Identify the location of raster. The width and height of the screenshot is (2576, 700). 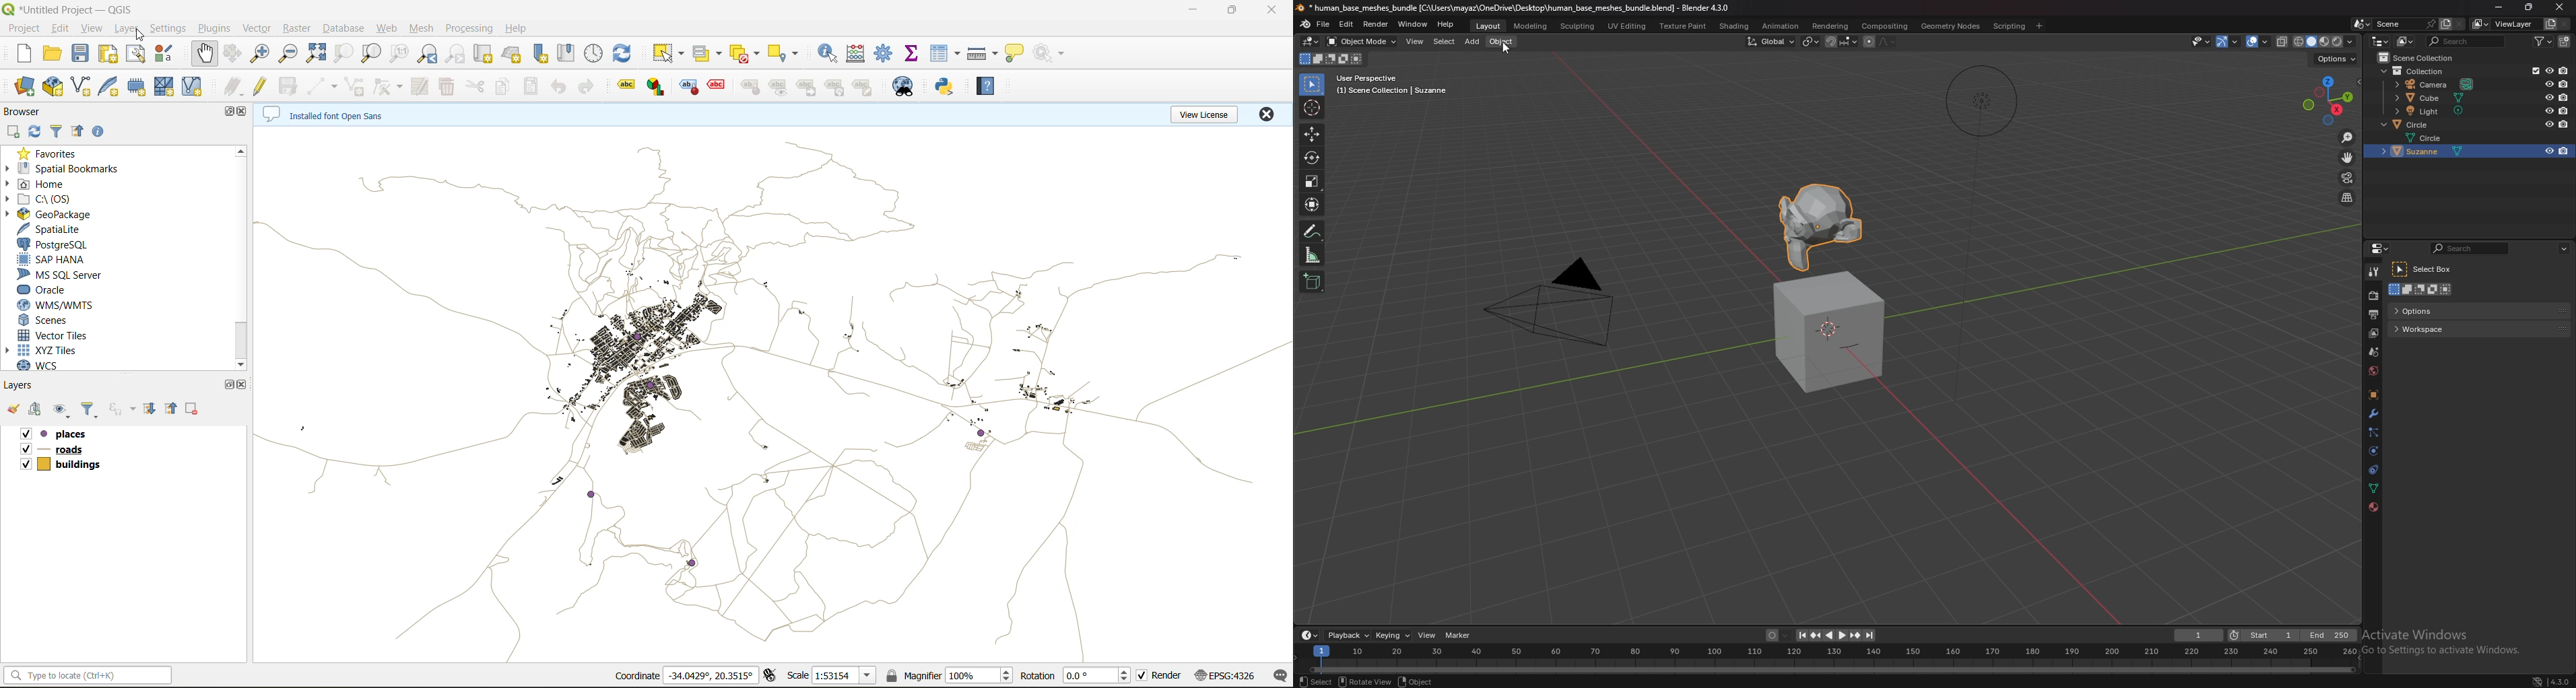
(297, 29).